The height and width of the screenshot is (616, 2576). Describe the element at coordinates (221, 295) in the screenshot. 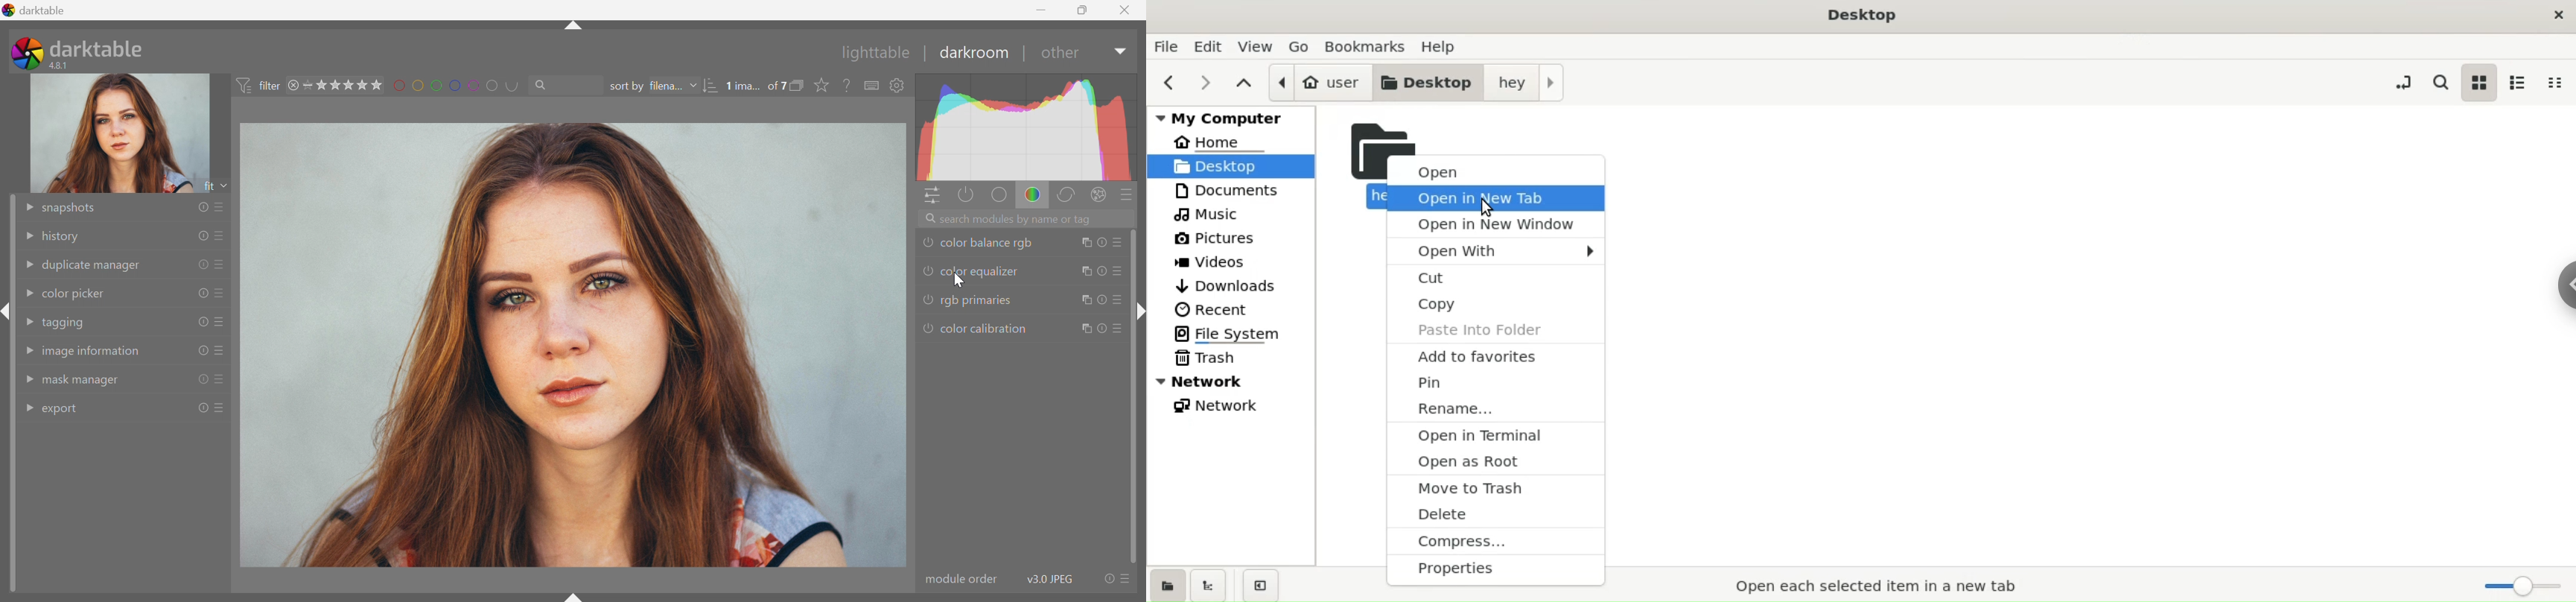

I see `presets` at that location.